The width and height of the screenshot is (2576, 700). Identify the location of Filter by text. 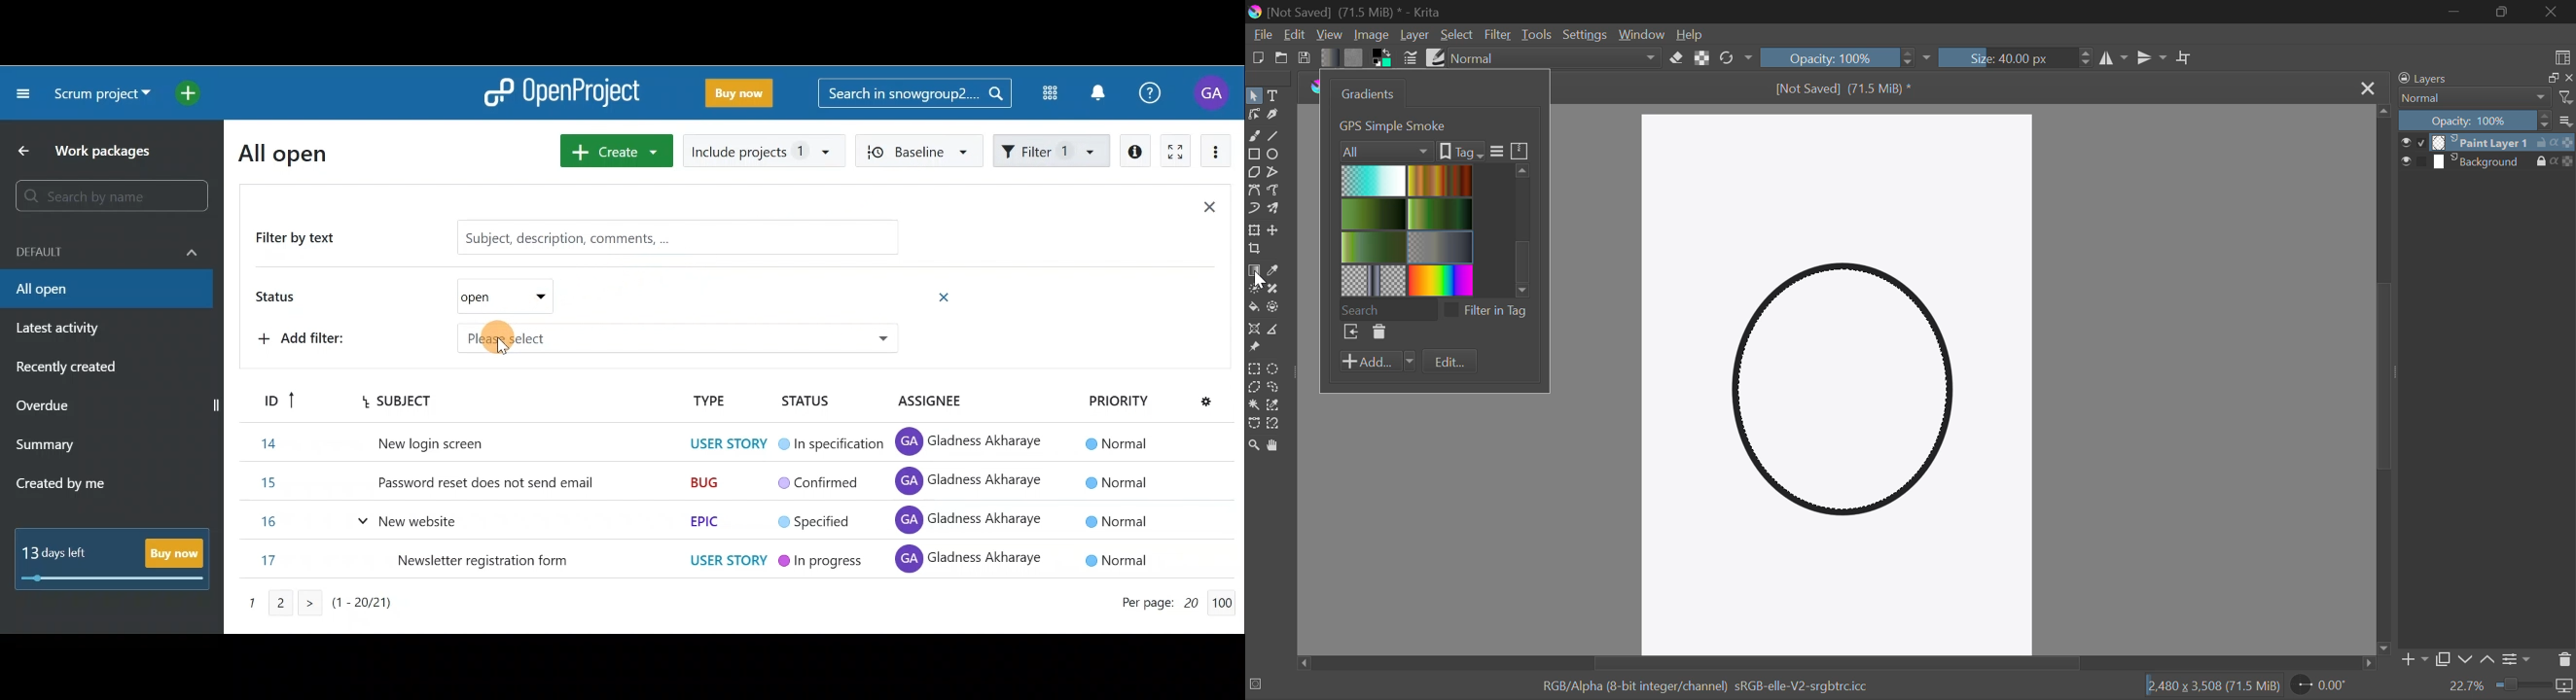
(577, 239).